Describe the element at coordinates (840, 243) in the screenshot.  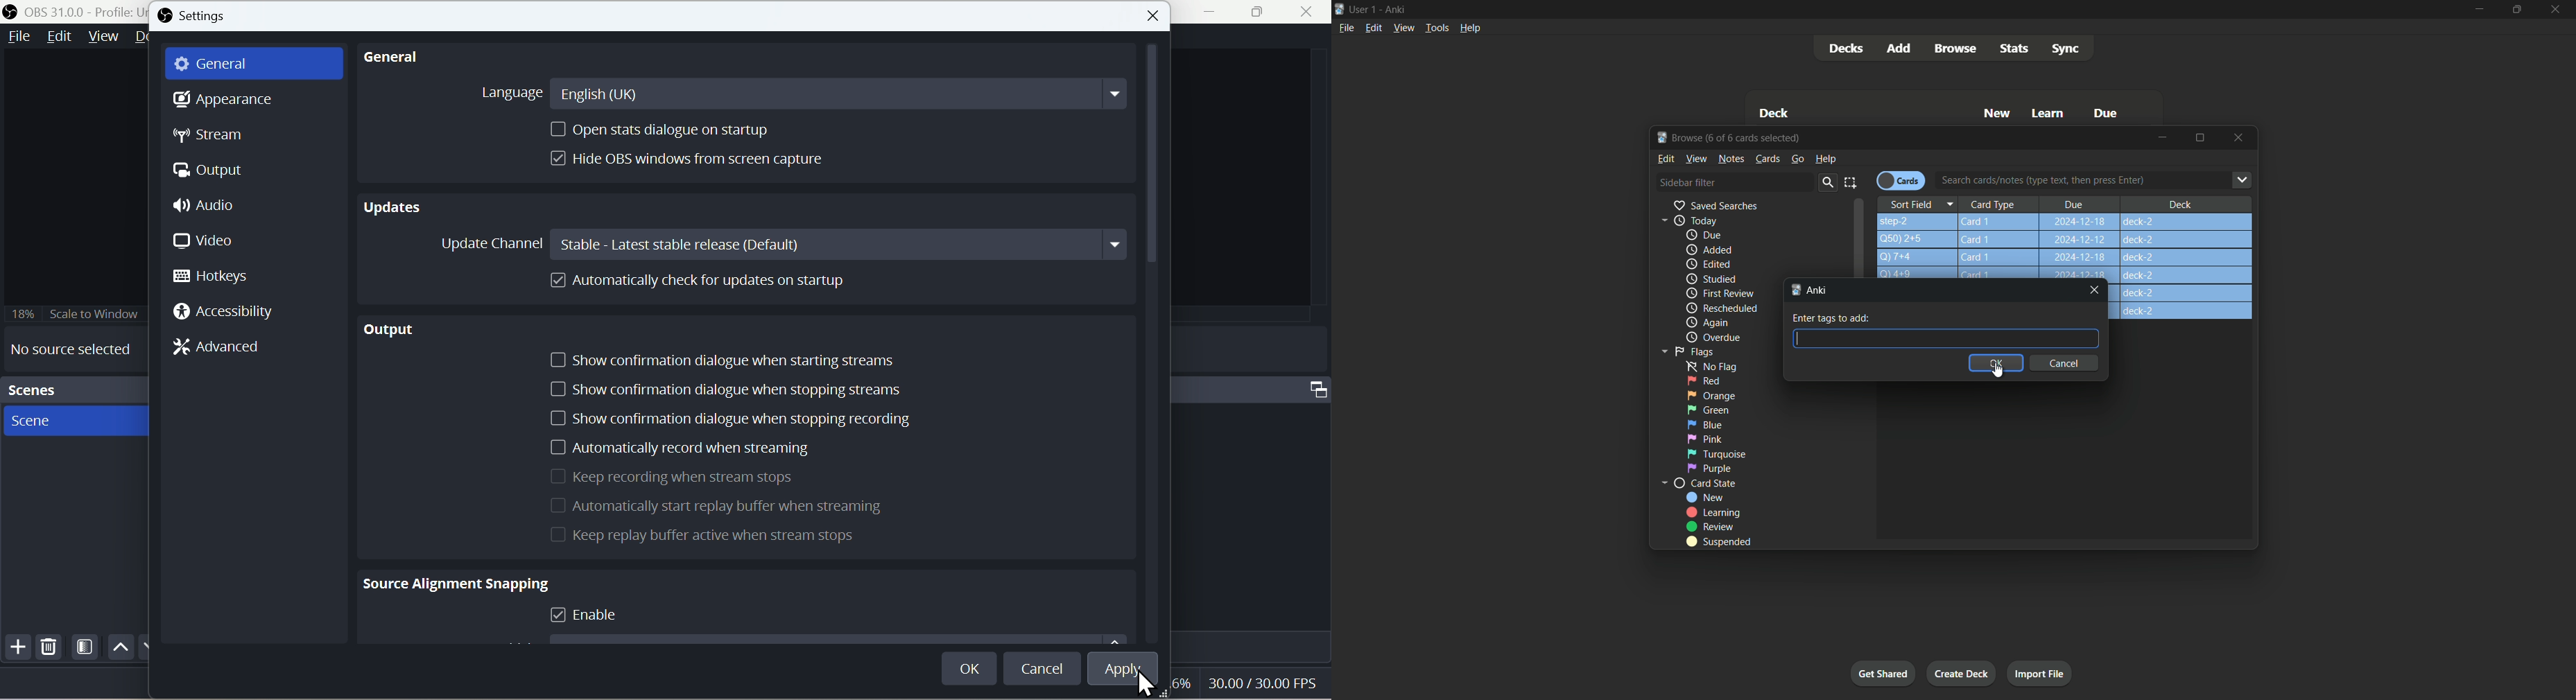
I see `Stable: Latest stable release(Default)` at that location.